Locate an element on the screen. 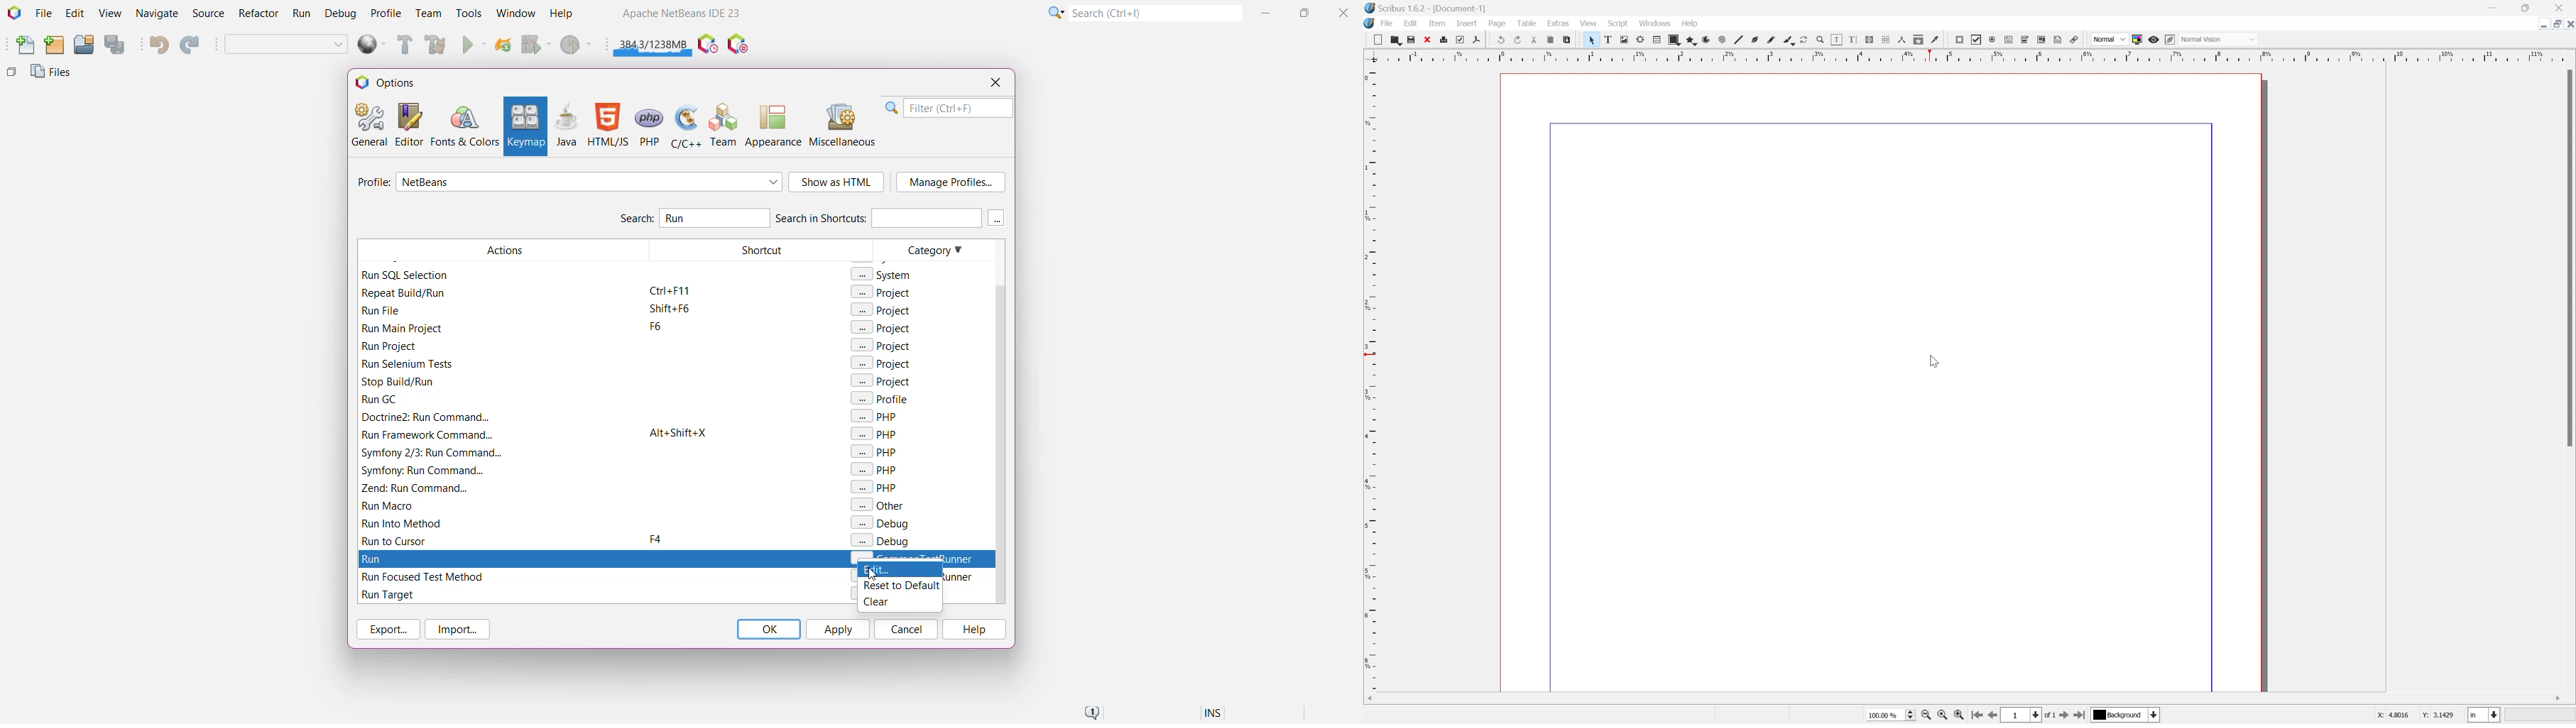 The width and height of the screenshot is (2576, 728). Keymap is located at coordinates (524, 126).